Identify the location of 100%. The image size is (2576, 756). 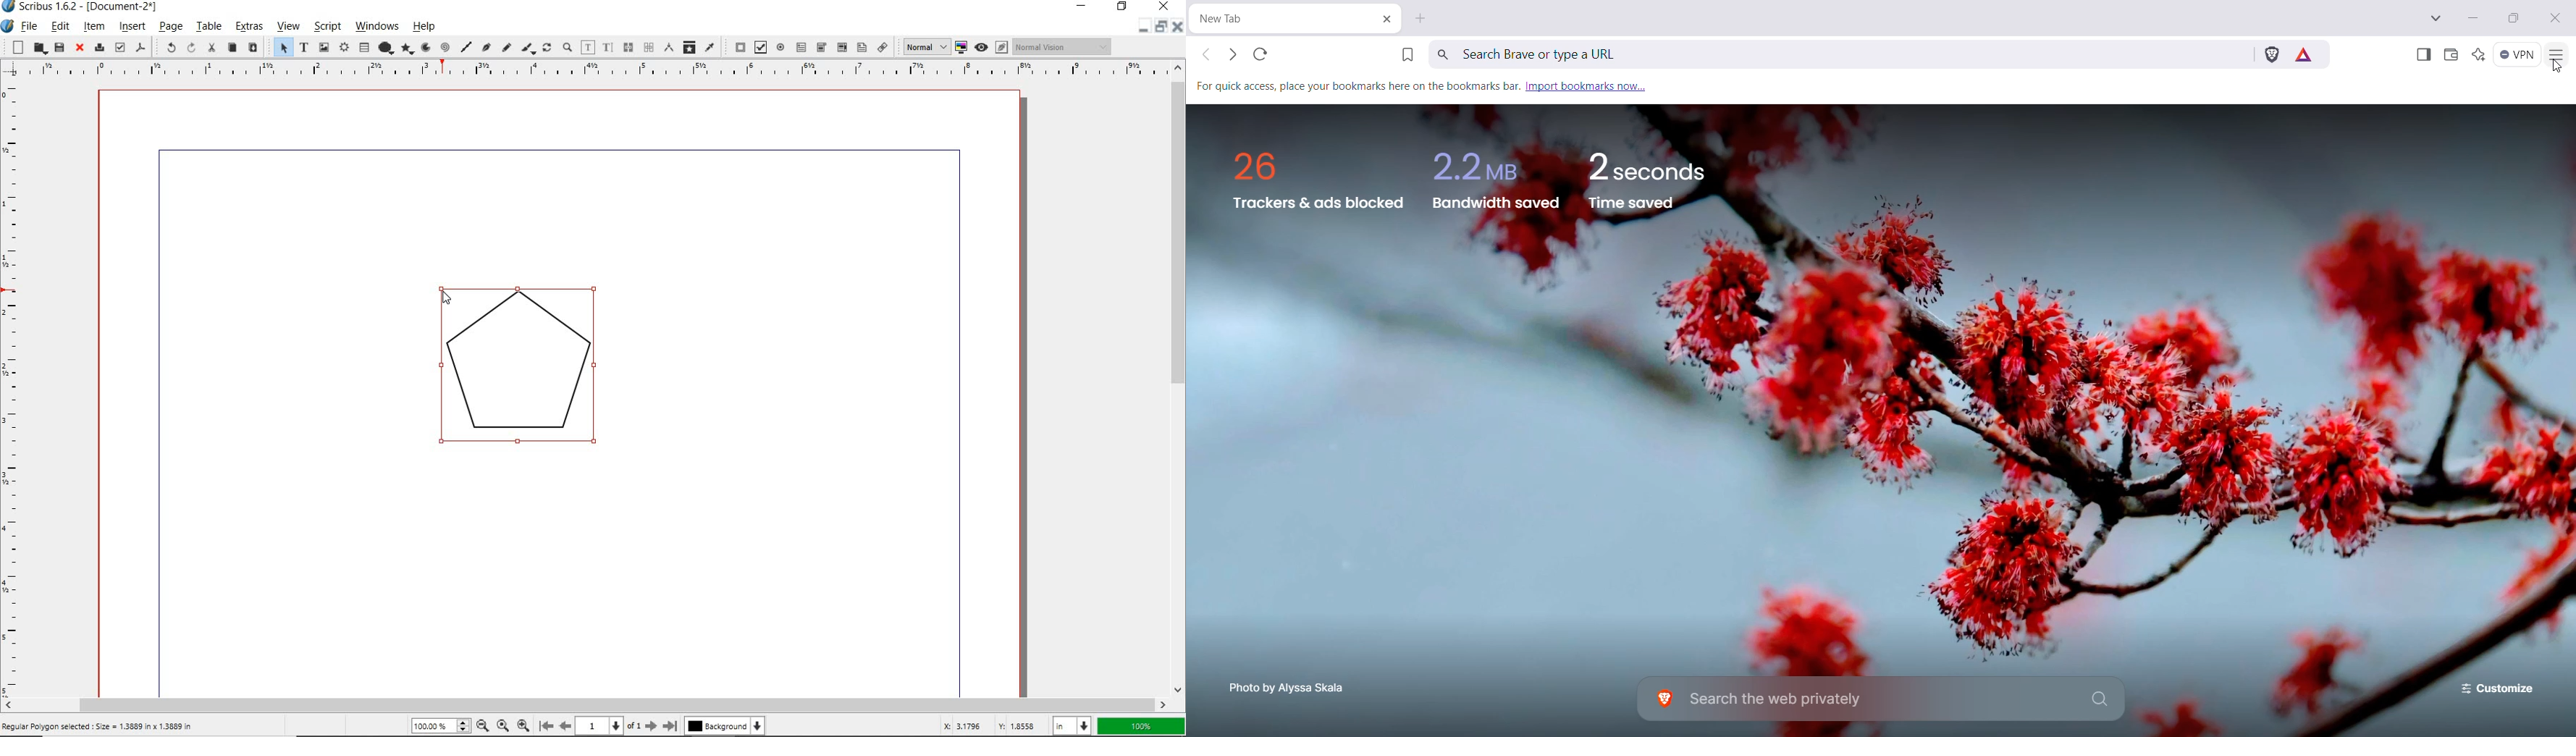
(442, 725).